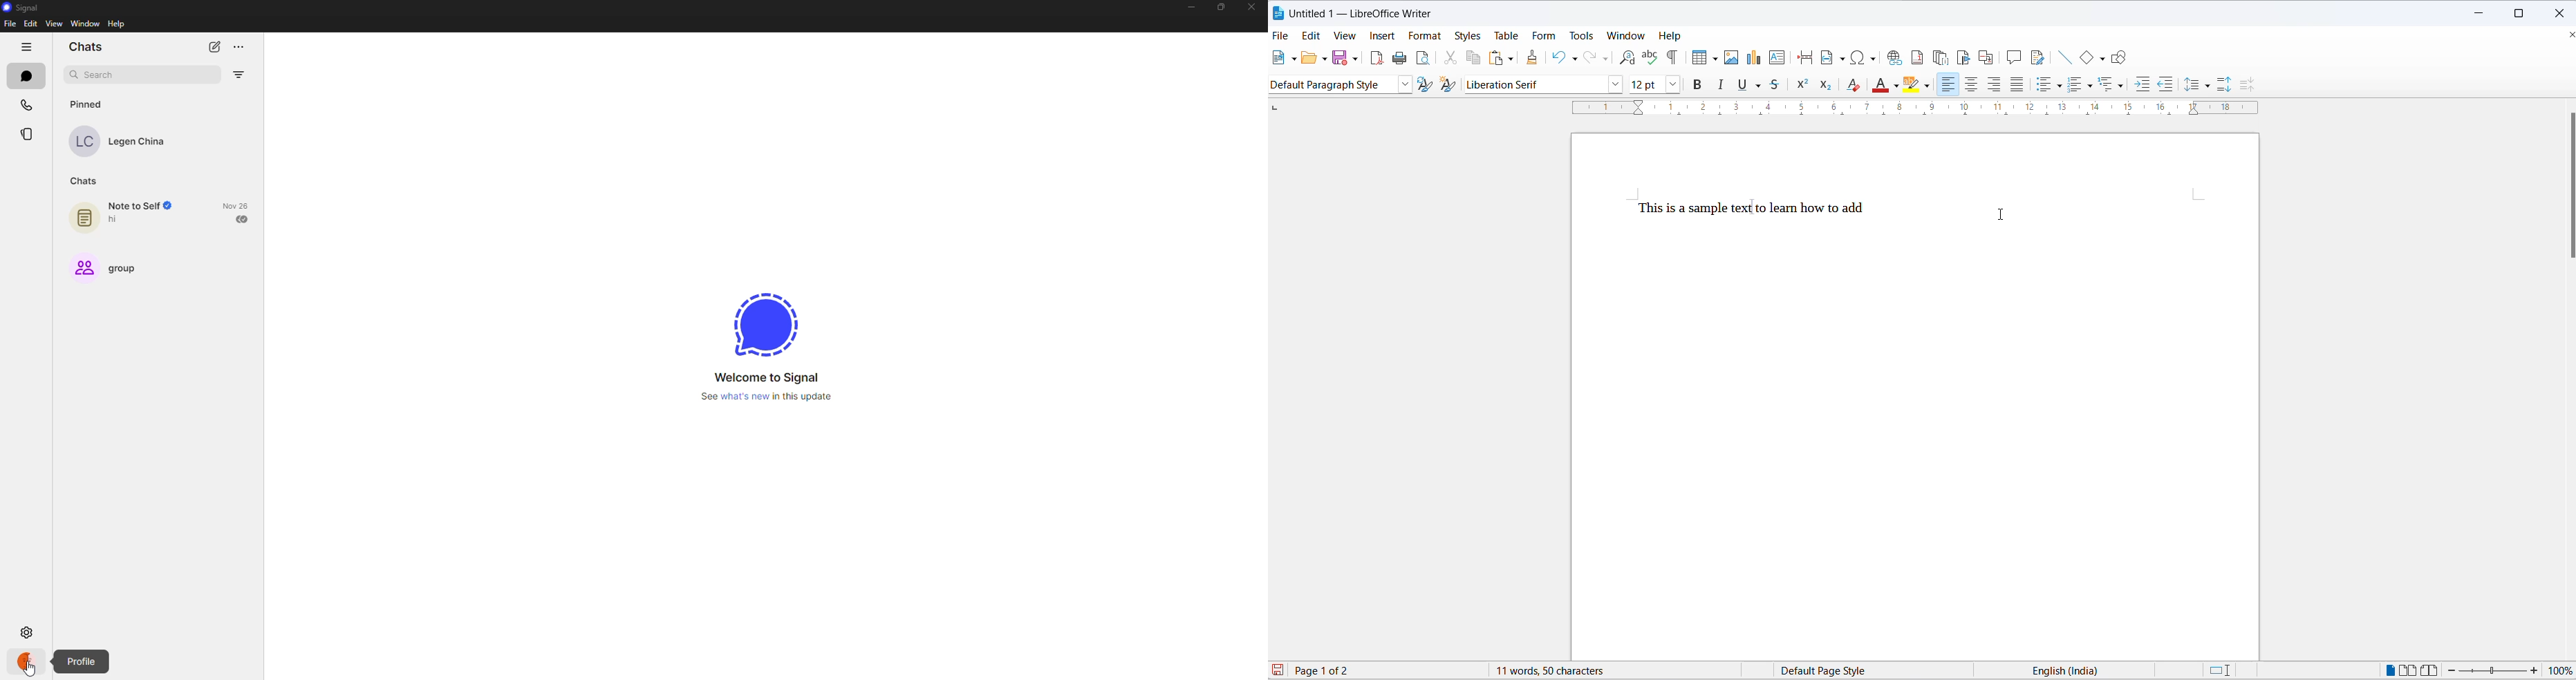 The height and width of the screenshot is (700, 2576). What do you see at coordinates (1325, 59) in the screenshot?
I see `open options` at bounding box center [1325, 59].